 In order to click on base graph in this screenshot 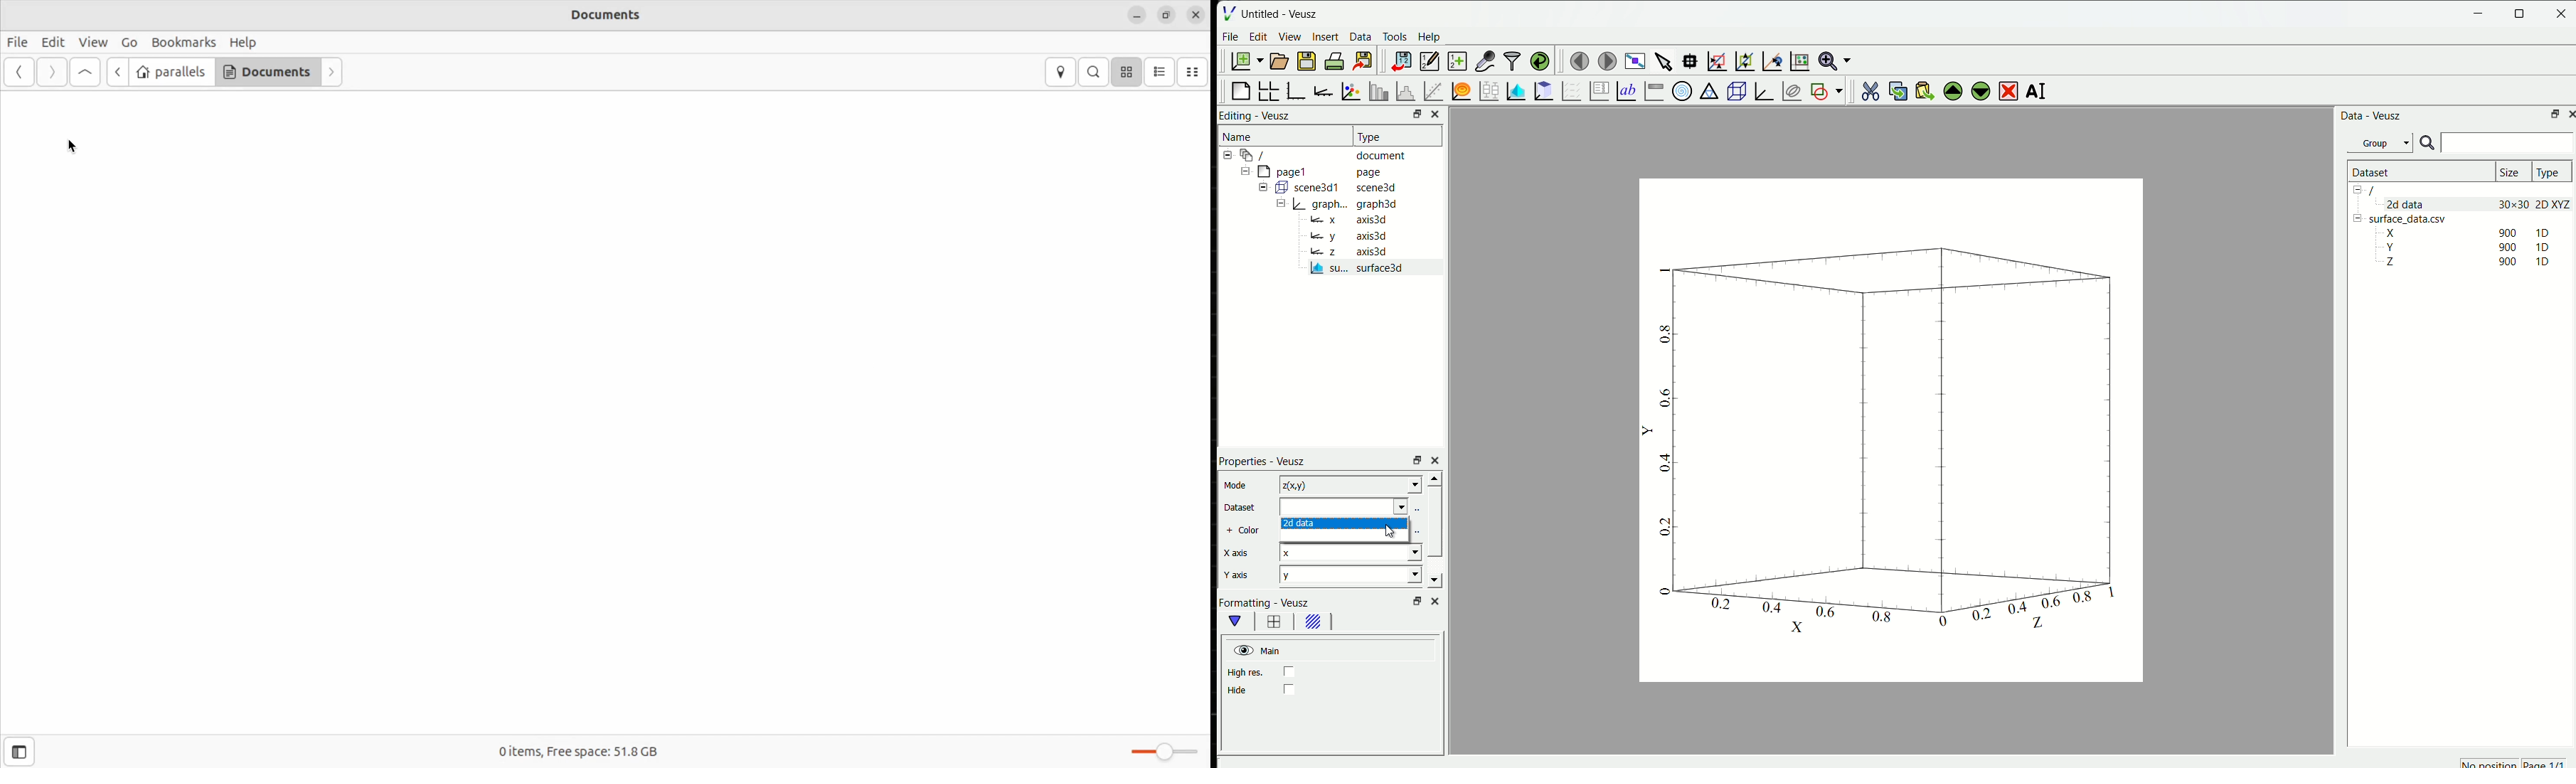, I will do `click(1297, 90)`.